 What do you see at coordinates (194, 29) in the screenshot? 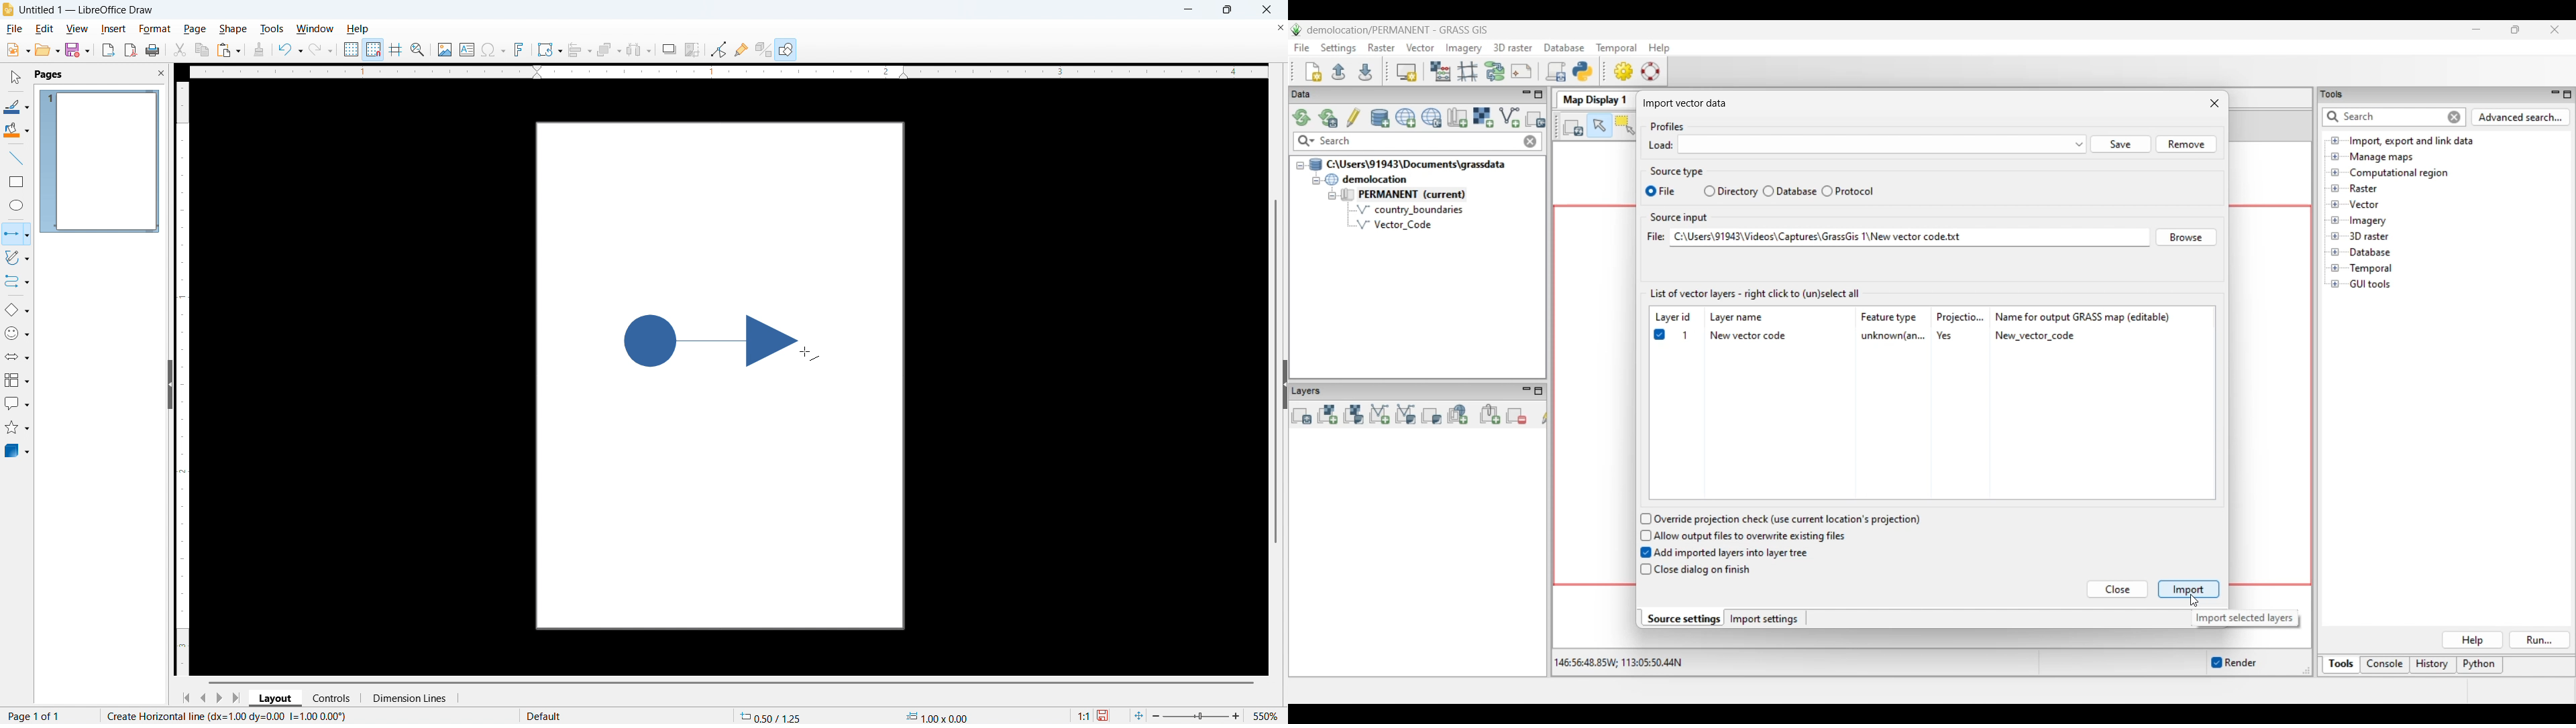
I see `Page ` at bounding box center [194, 29].